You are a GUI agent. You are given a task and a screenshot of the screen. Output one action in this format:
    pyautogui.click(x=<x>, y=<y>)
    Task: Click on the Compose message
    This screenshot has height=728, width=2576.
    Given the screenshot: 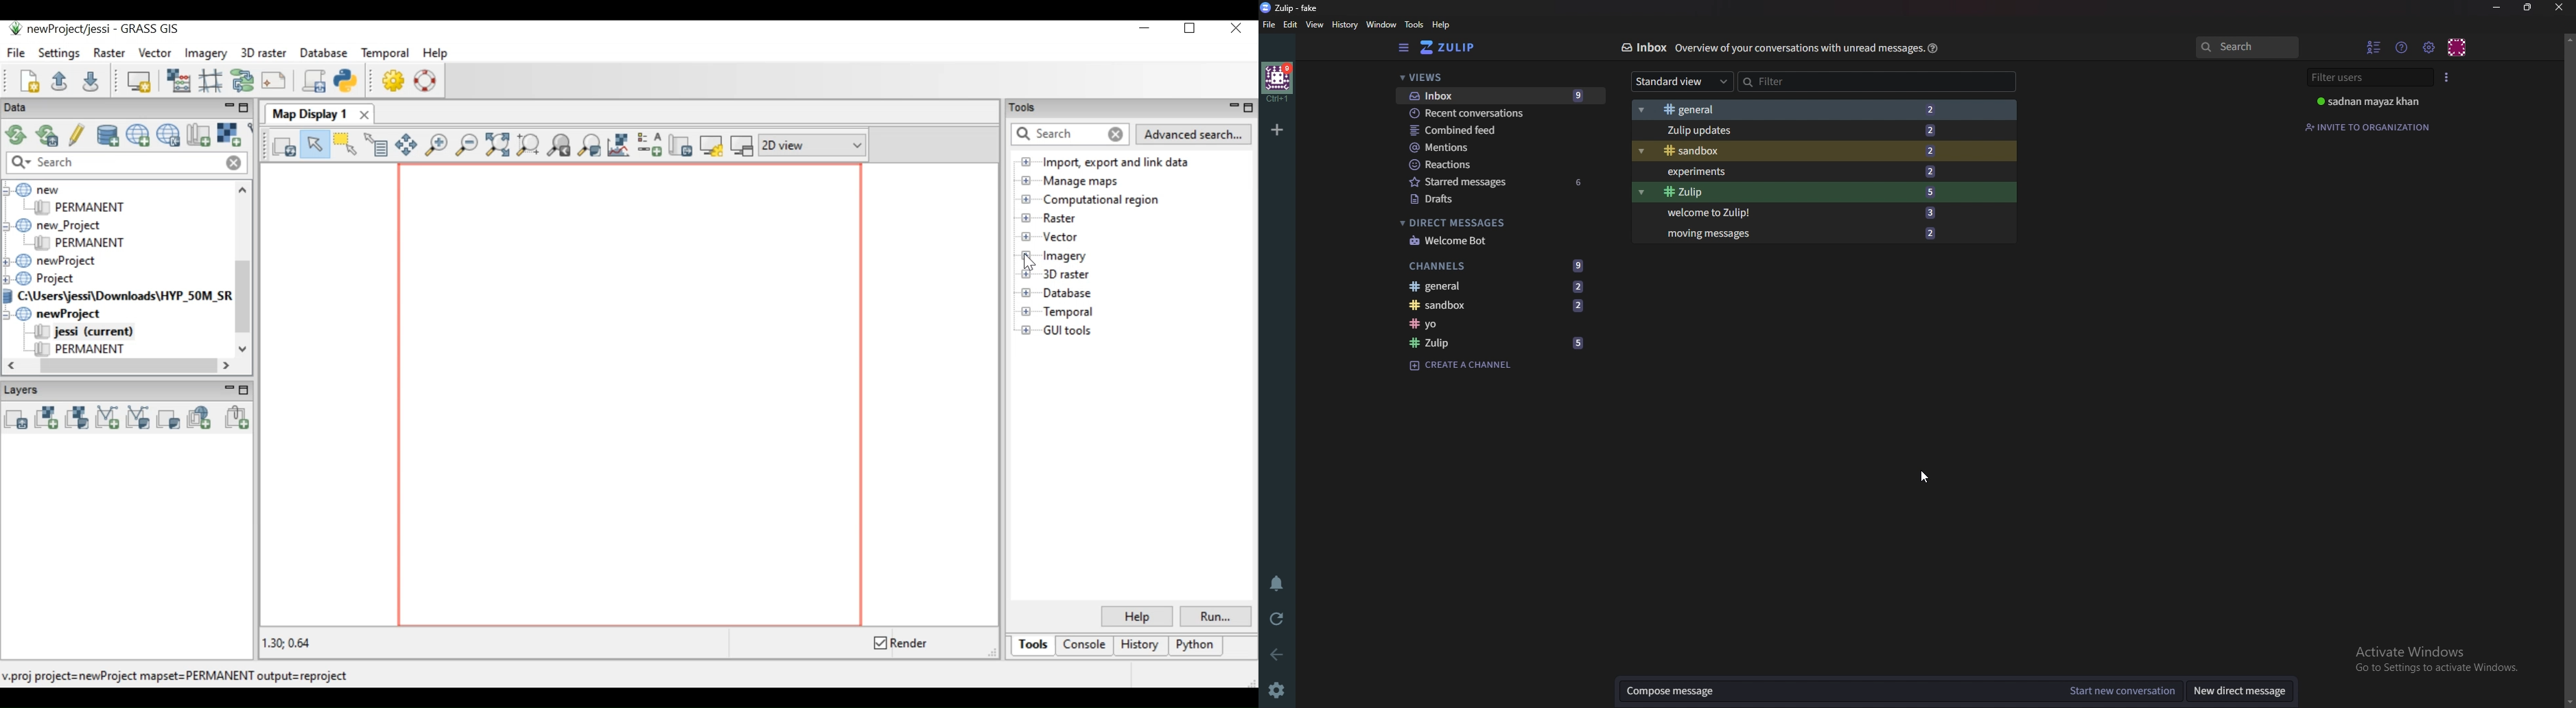 What is the action you would take?
    pyautogui.click(x=1838, y=691)
    